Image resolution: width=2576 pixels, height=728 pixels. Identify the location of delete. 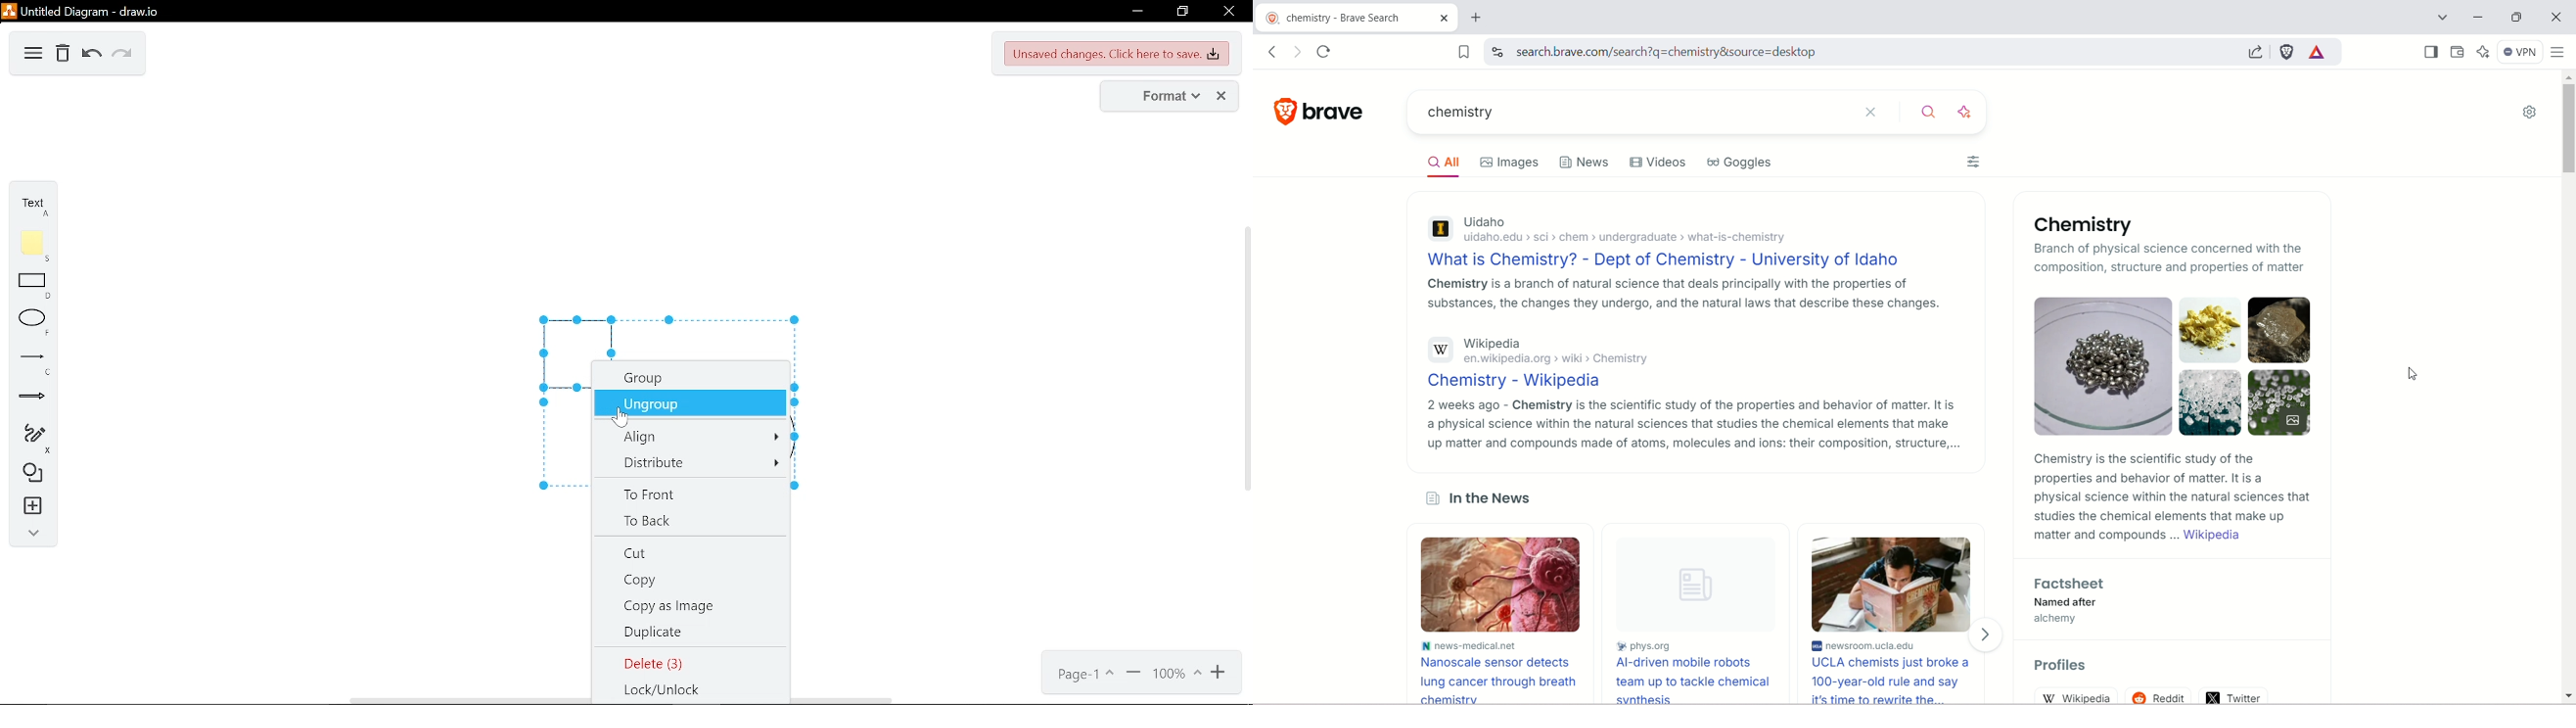
(64, 56).